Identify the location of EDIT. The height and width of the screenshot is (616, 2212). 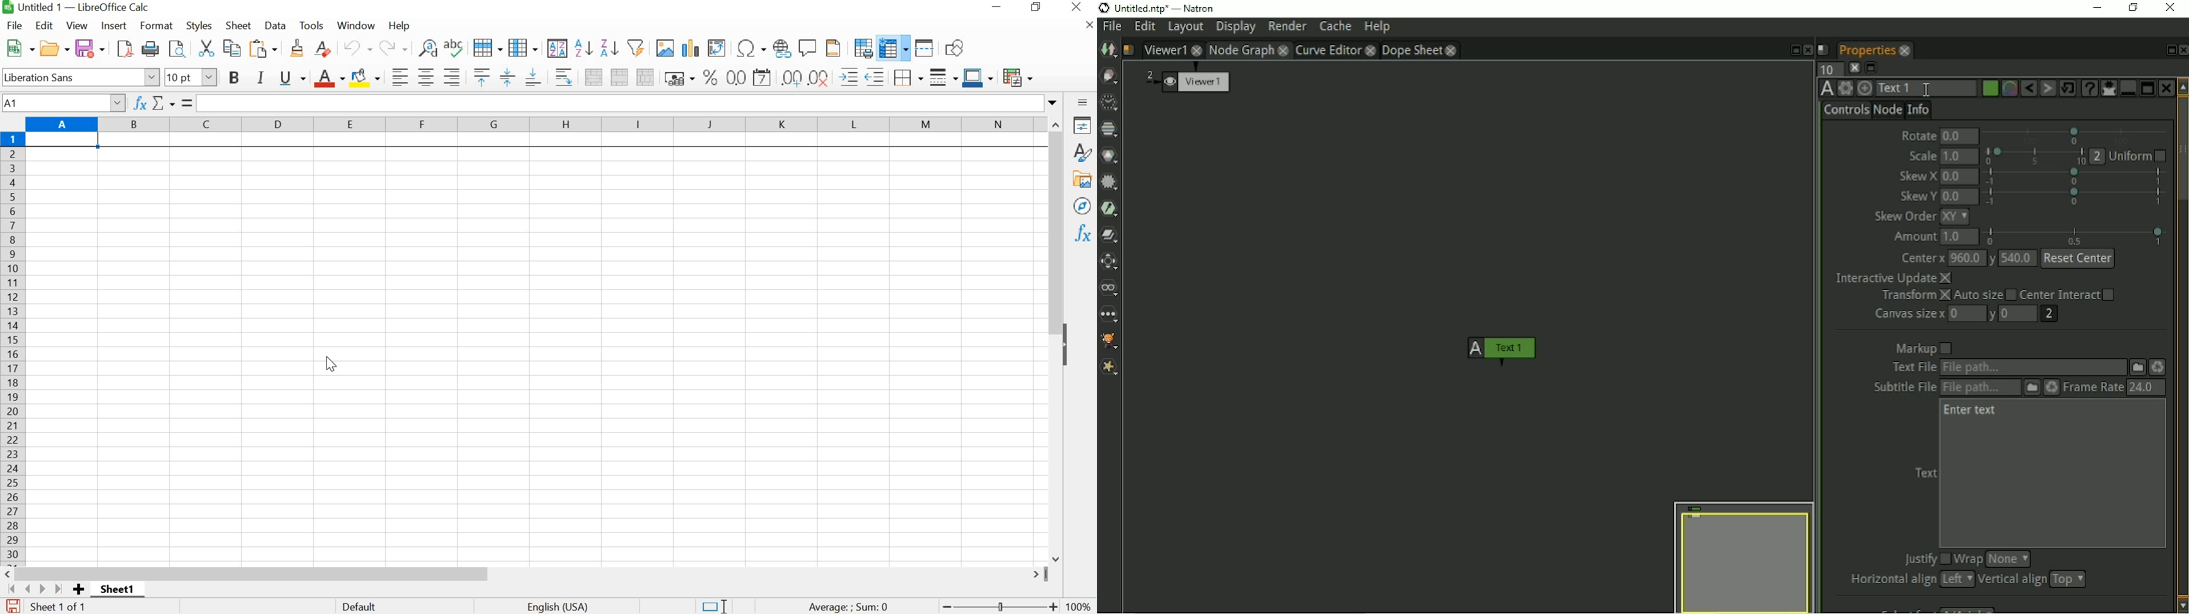
(45, 26).